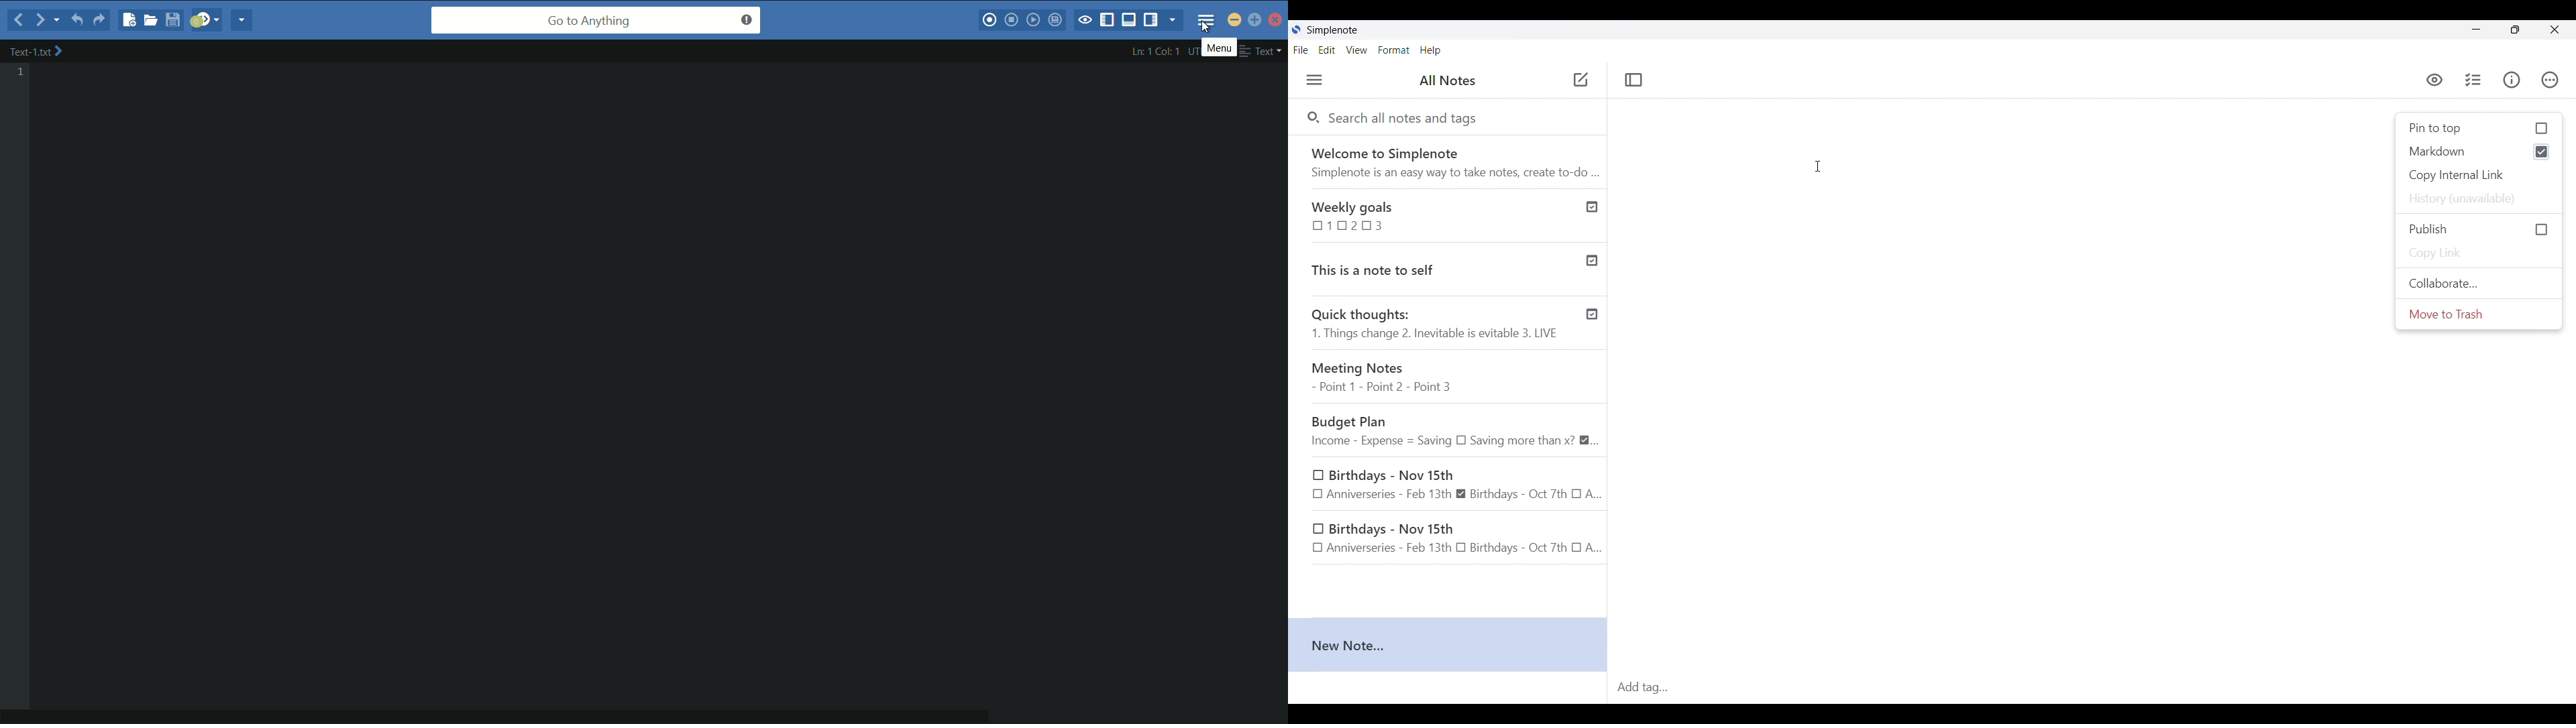  What do you see at coordinates (1393, 50) in the screenshot?
I see `Format menu` at bounding box center [1393, 50].